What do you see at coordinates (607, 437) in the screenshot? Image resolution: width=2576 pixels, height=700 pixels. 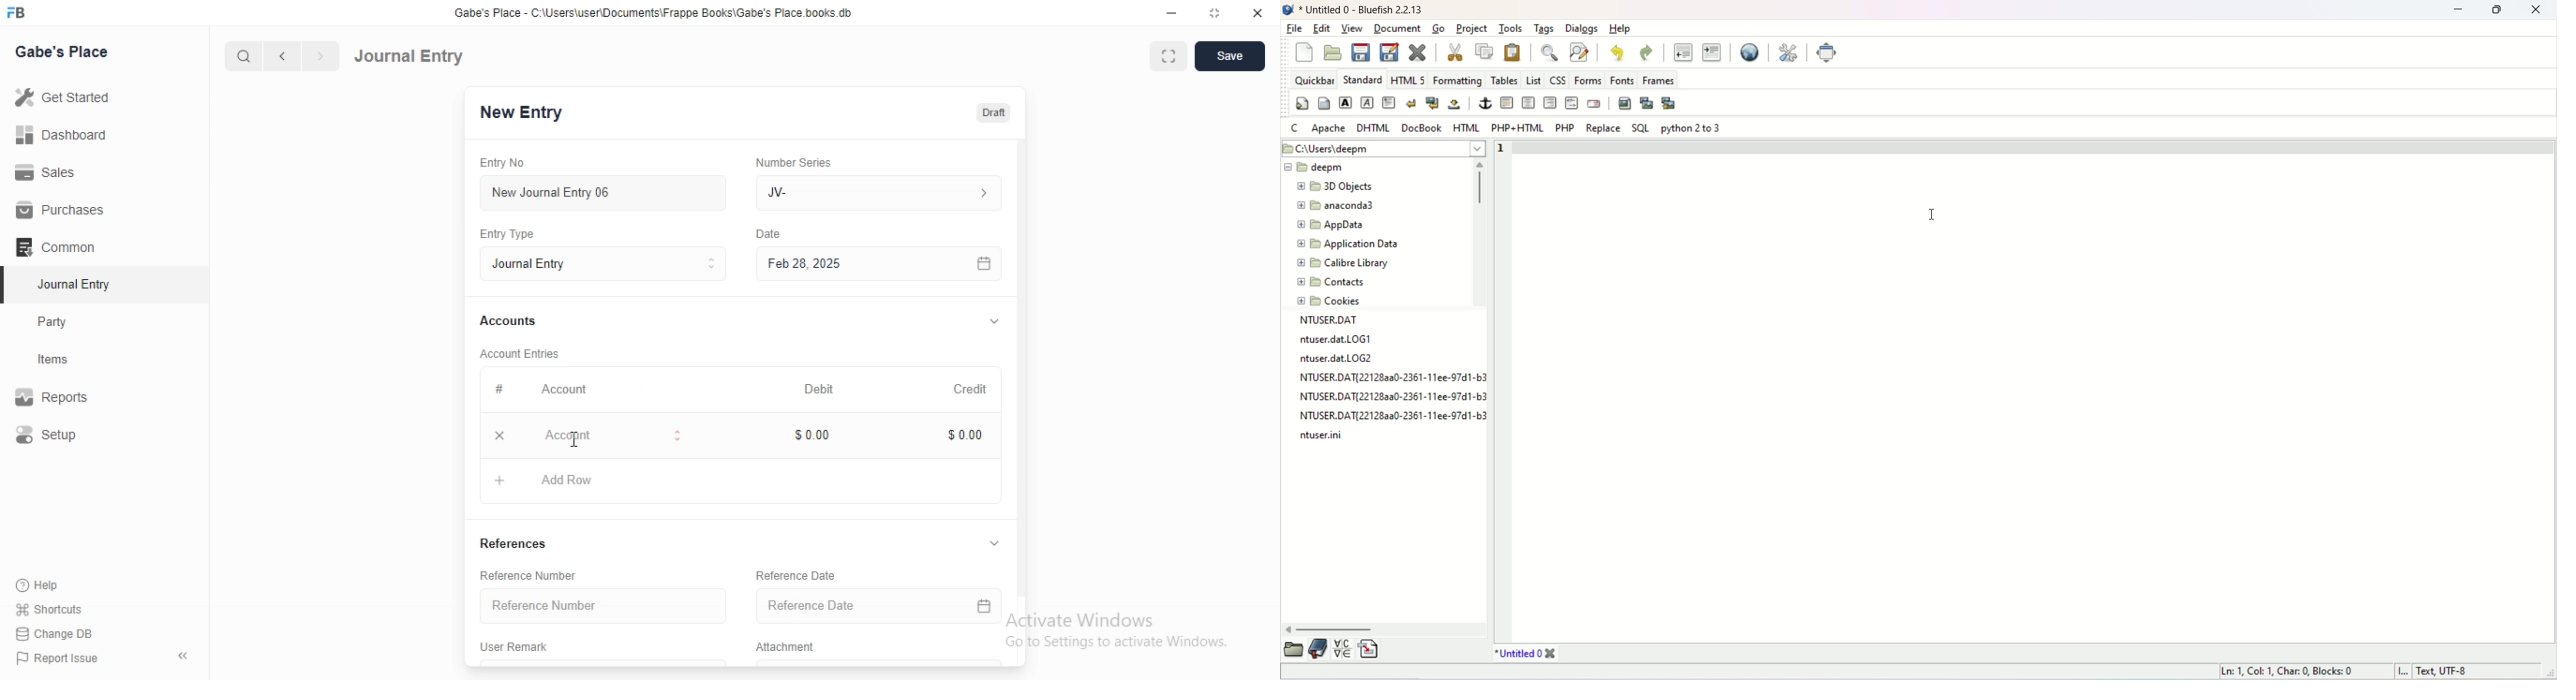 I see `Account` at bounding box center [607, 437].